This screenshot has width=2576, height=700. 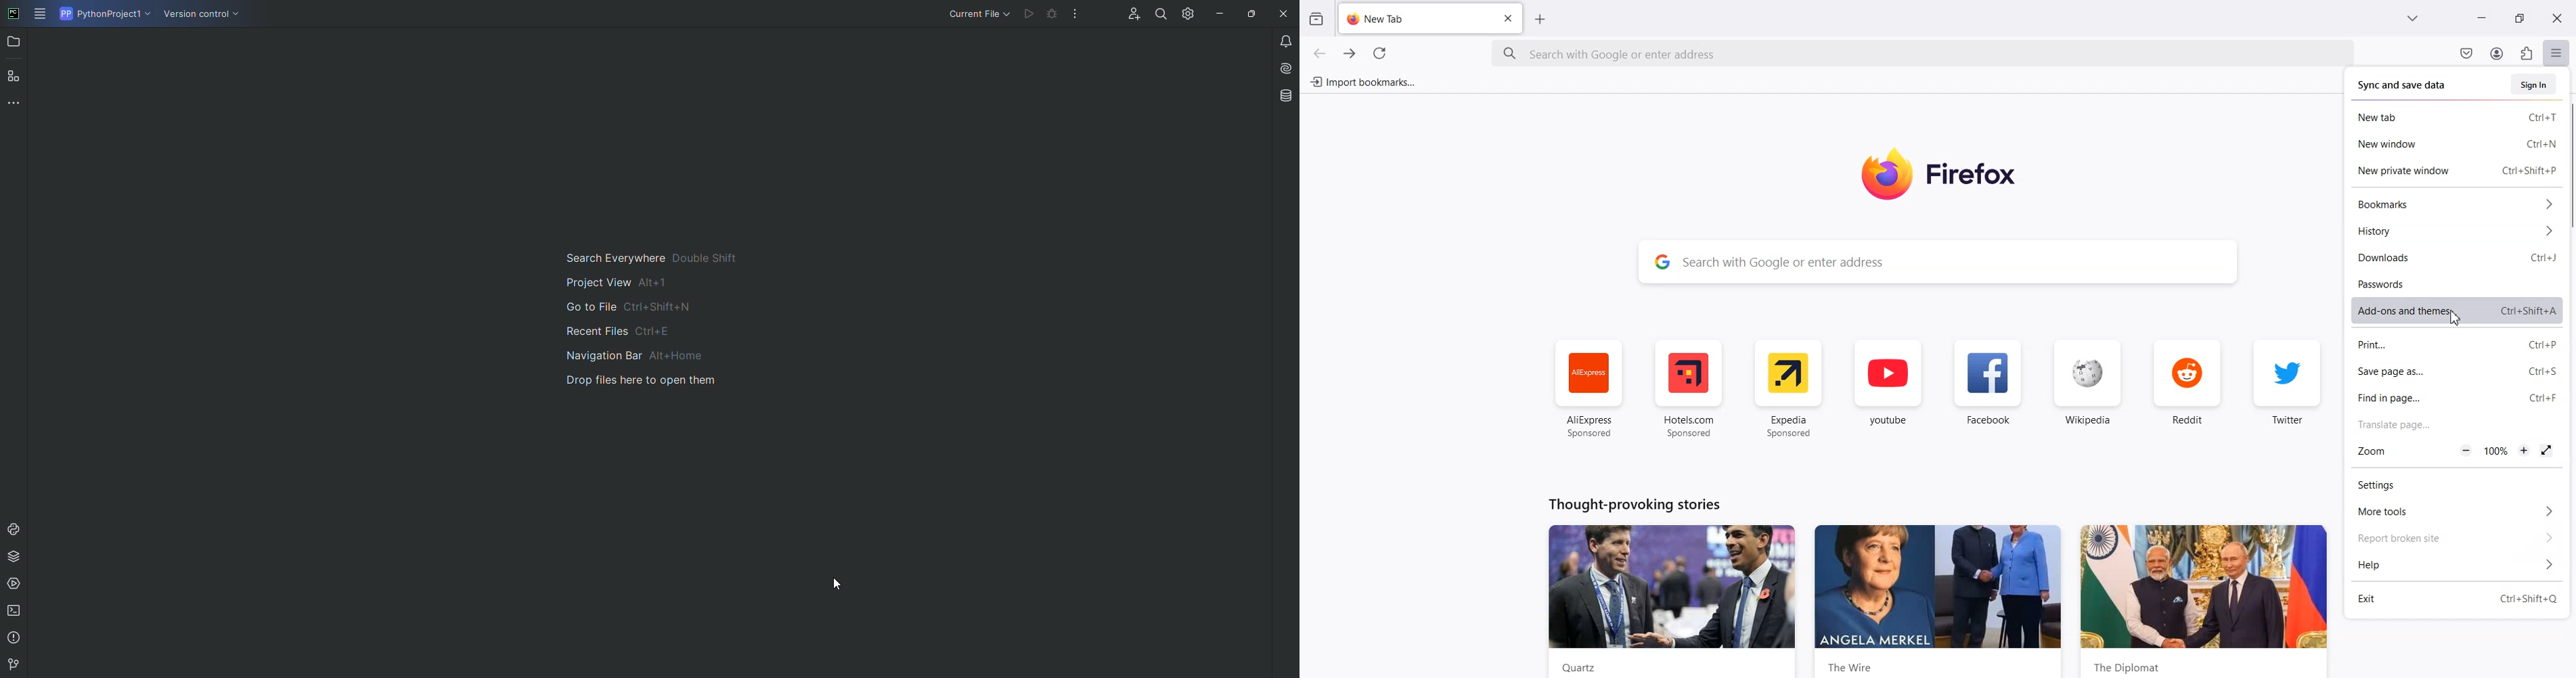 I want to click on Hotel.com Sponsored, so click(x=1691, y=387).